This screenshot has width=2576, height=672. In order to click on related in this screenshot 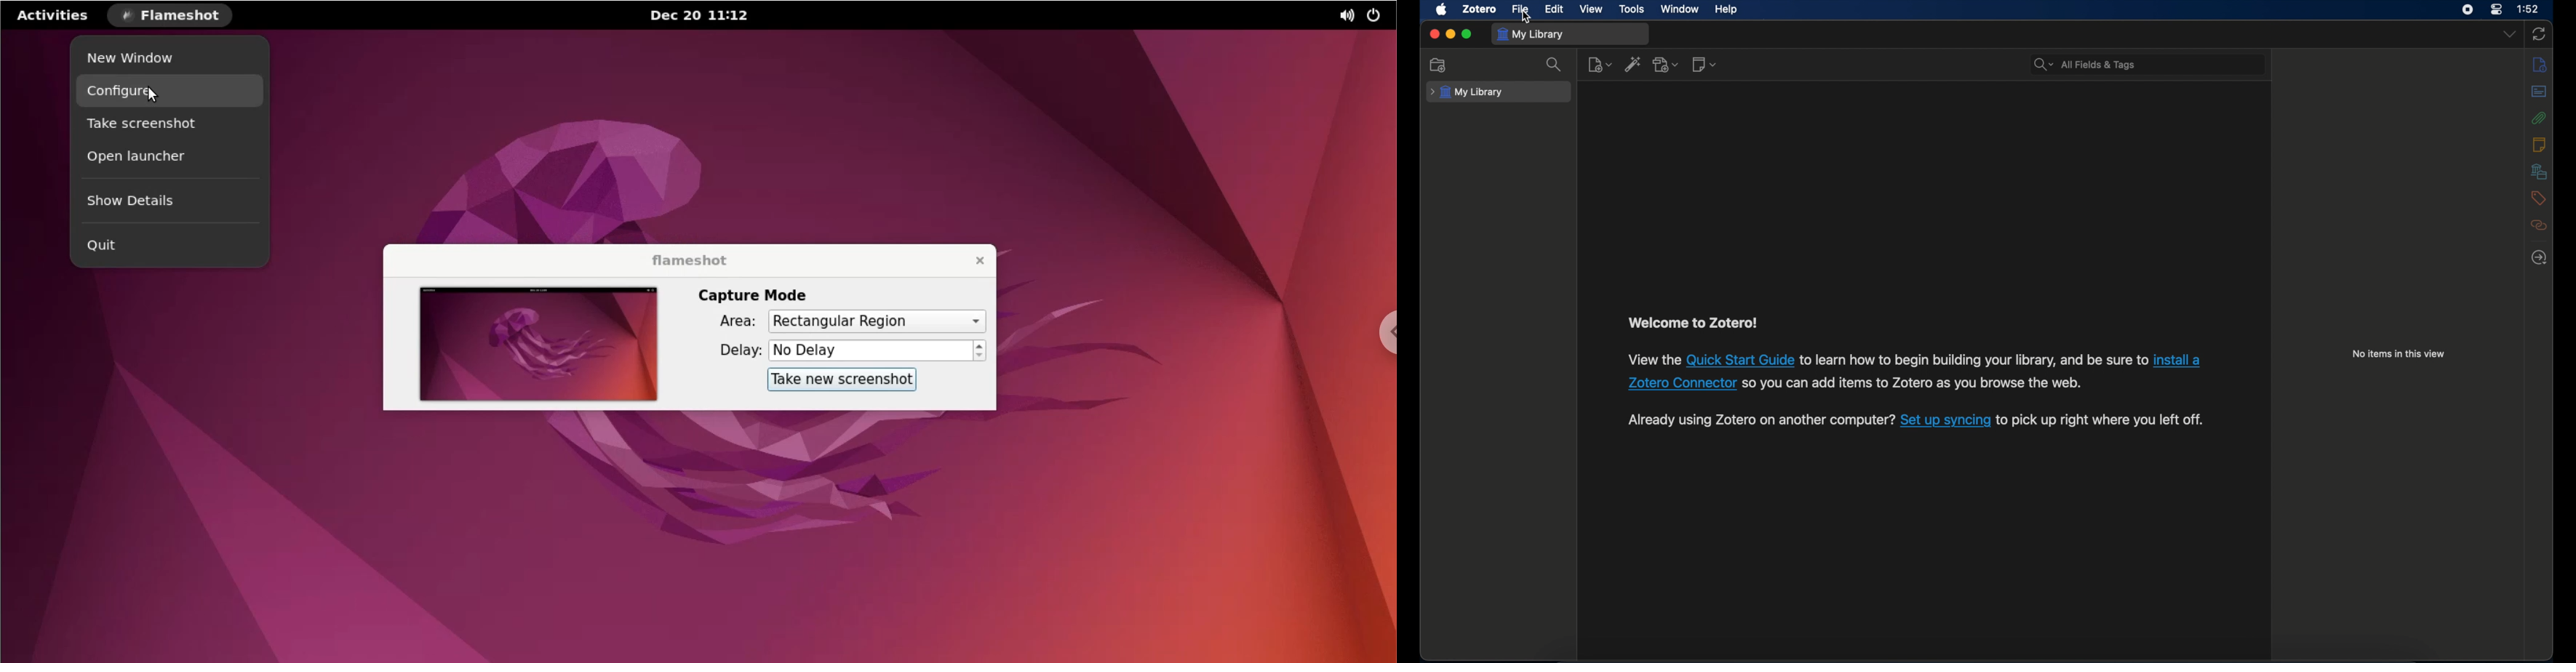, I will do `click(2539, 225)`.